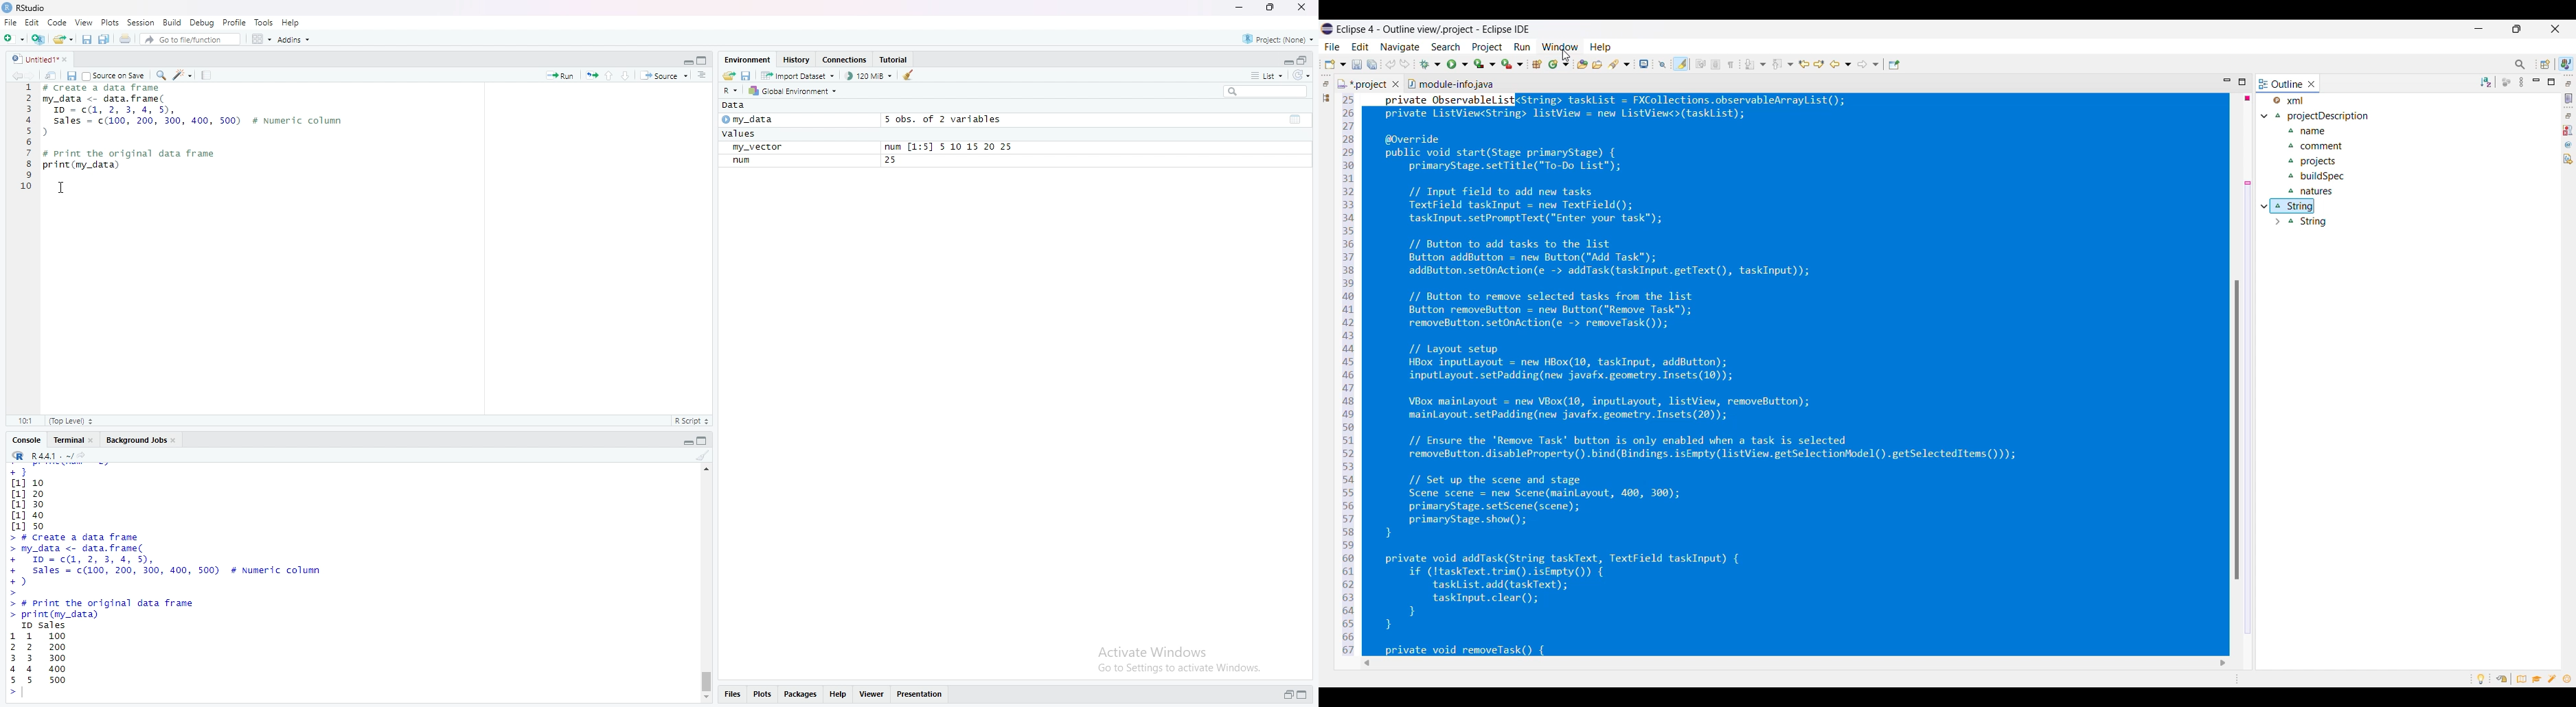 This screenshot has height=728, width=2576. Describe the element at coordinates (1458, 64) in the screenshot. I see `Run options` at that location.